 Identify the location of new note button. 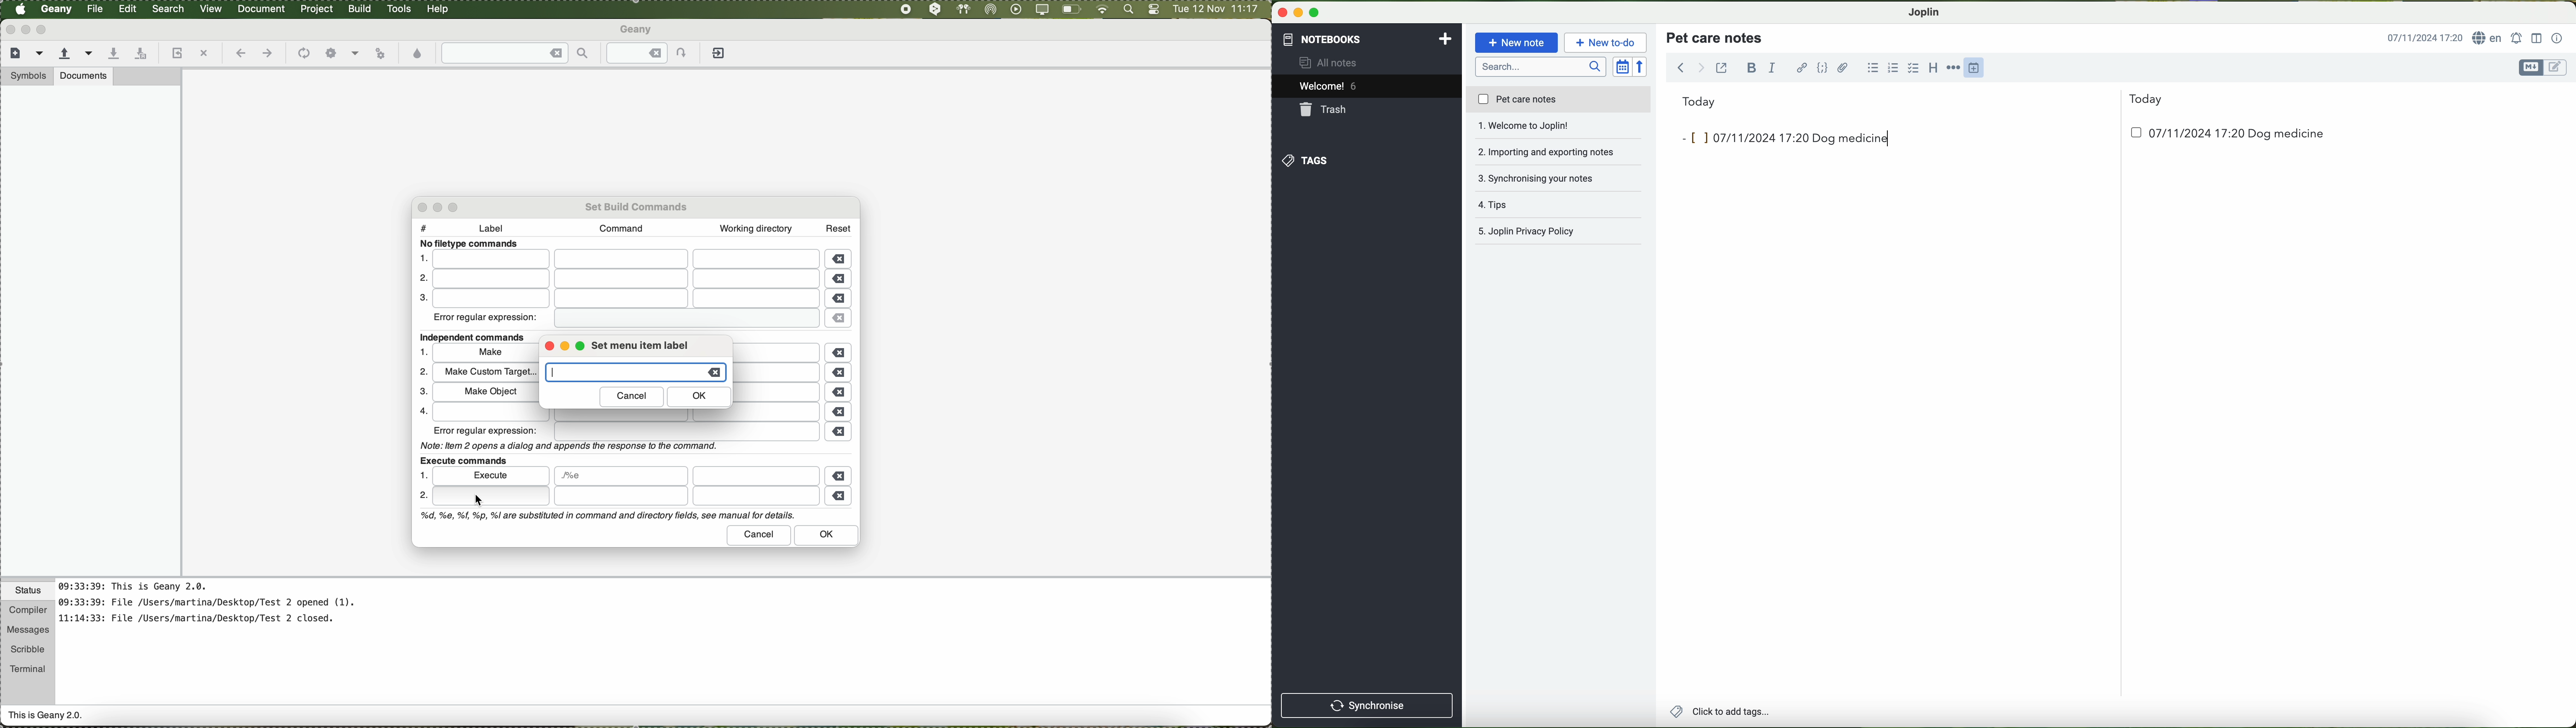
(1517, 43).